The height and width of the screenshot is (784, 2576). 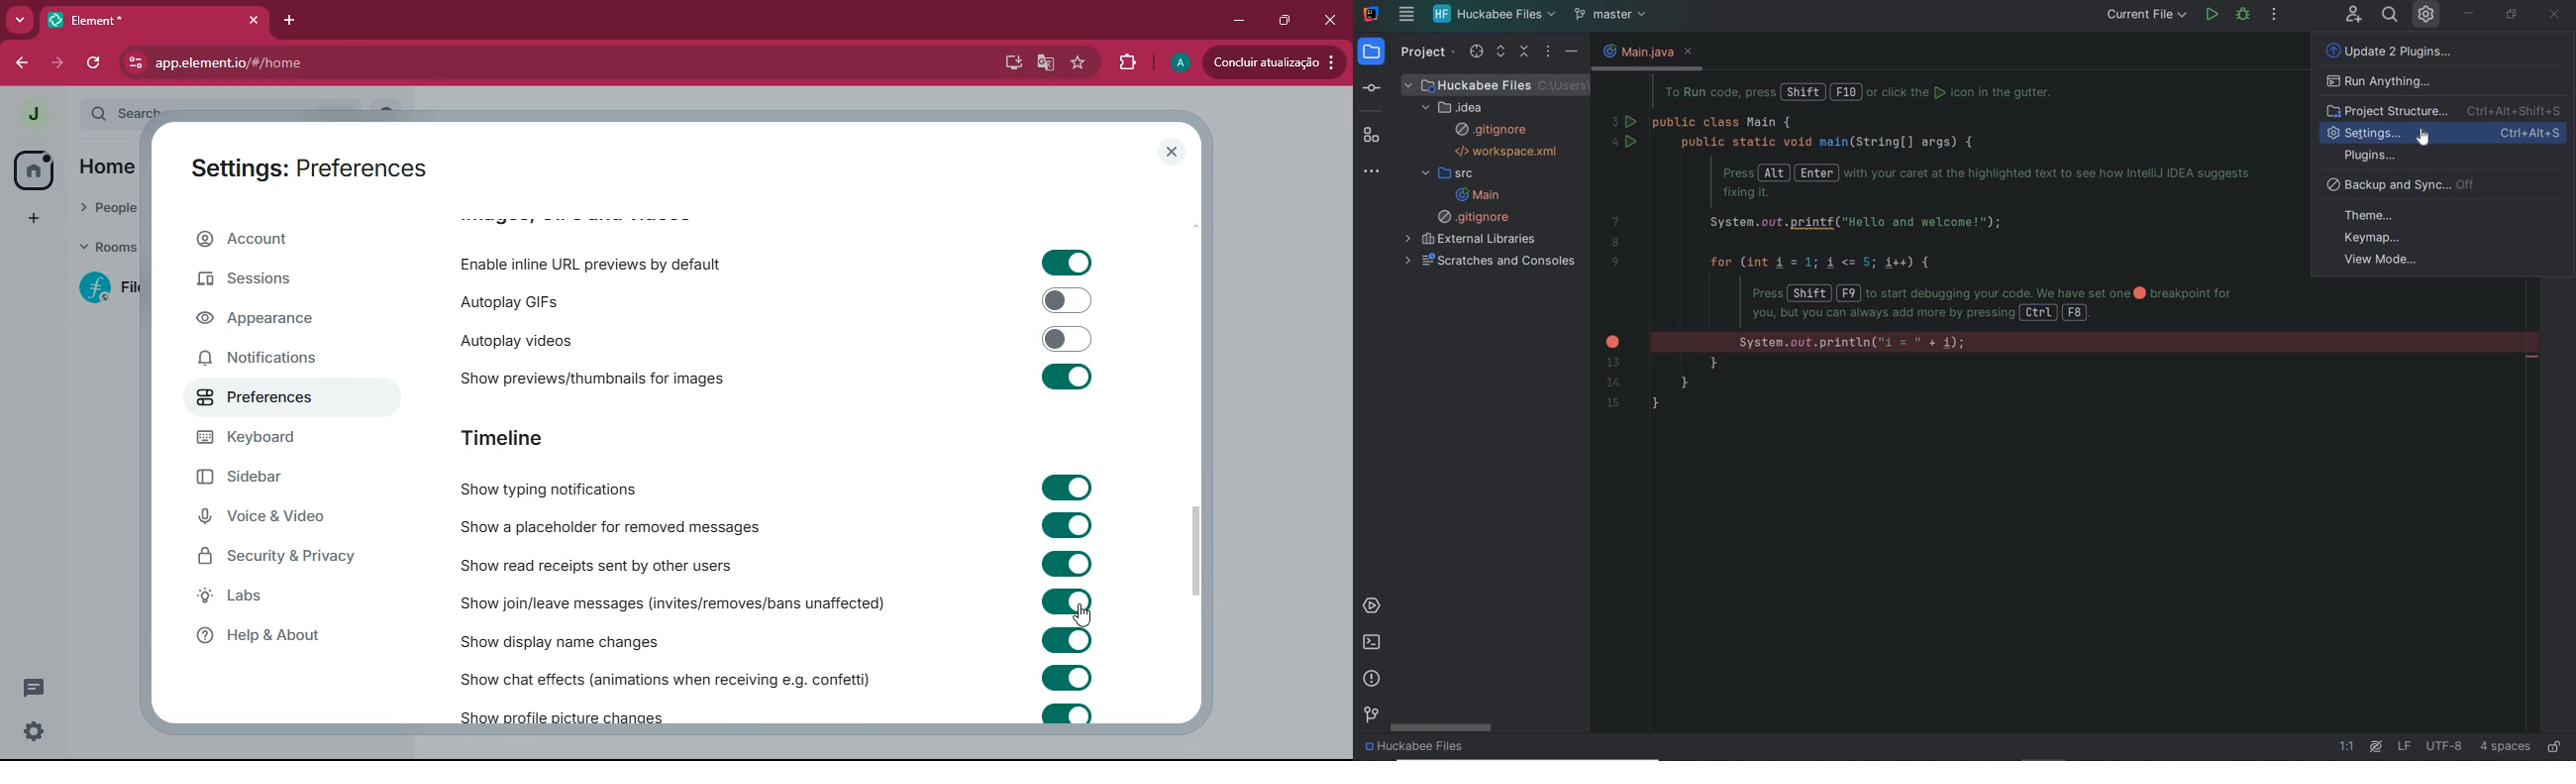 I want to click on account, so click(x=293, y=237).